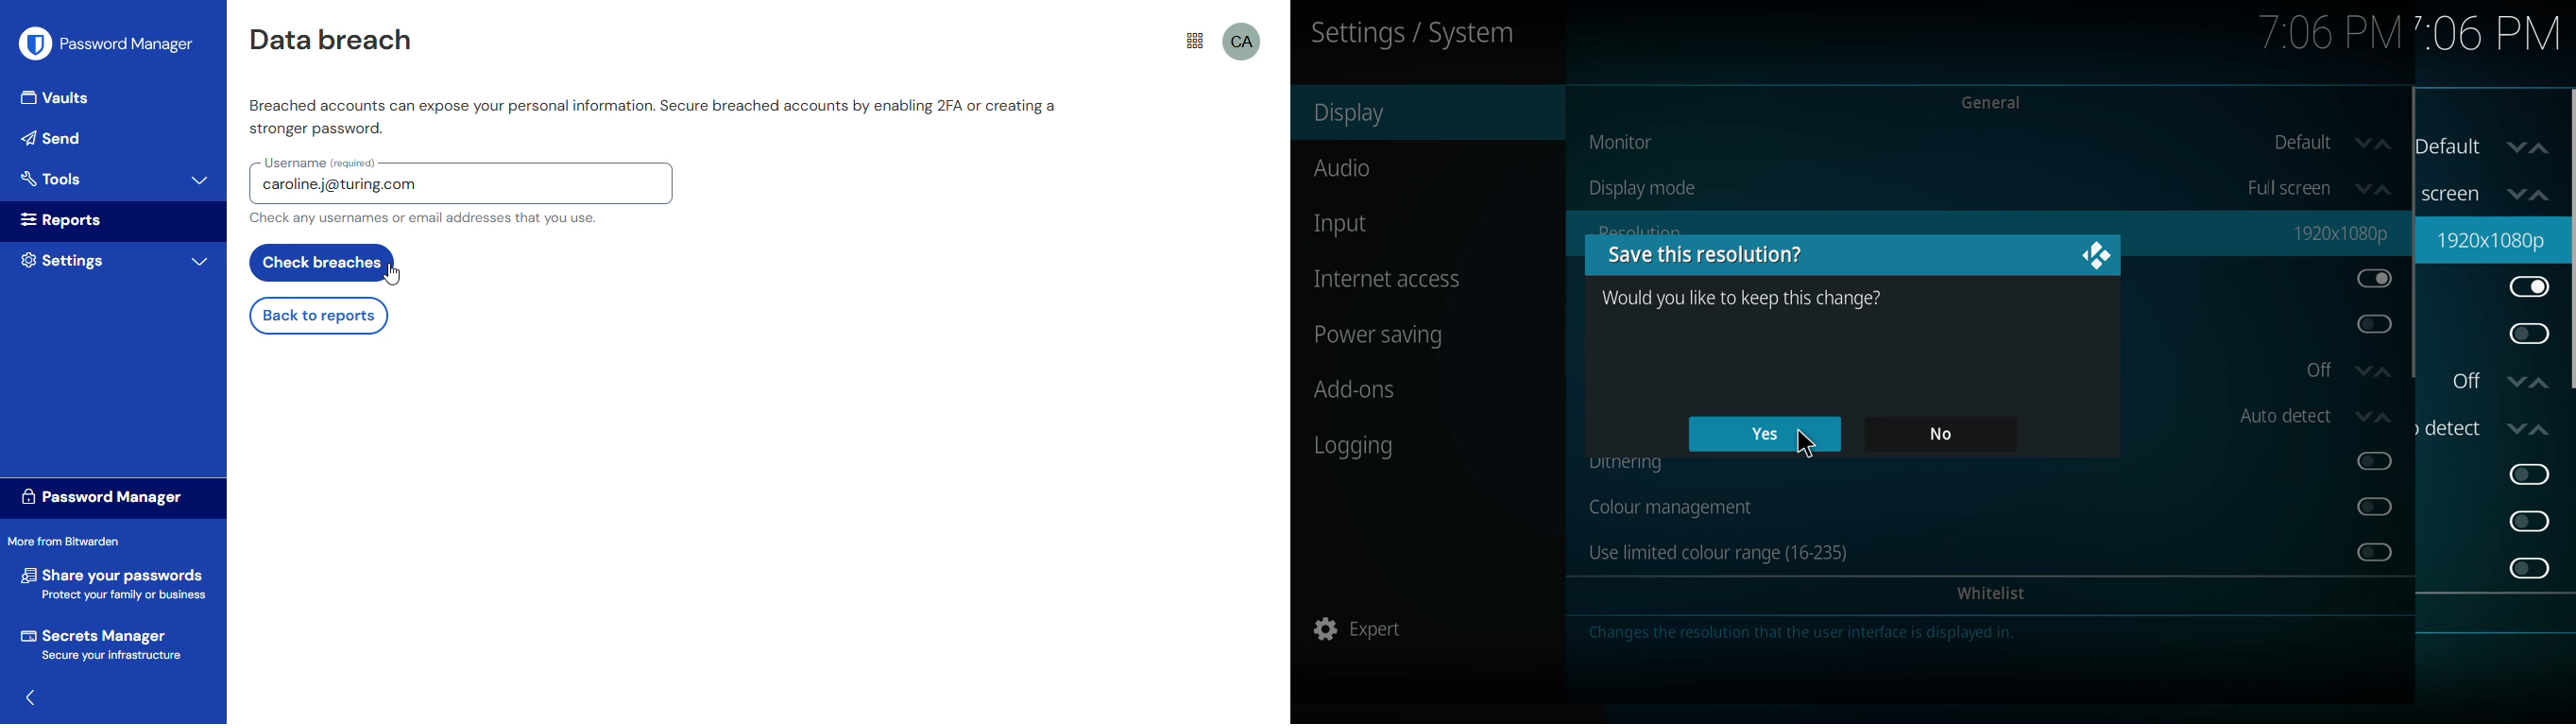 The image size is (2576, 728). What do you see at coordinates (2370, 463) in the screenshot?
I see `disabled` at bounding box center [2370, 463].